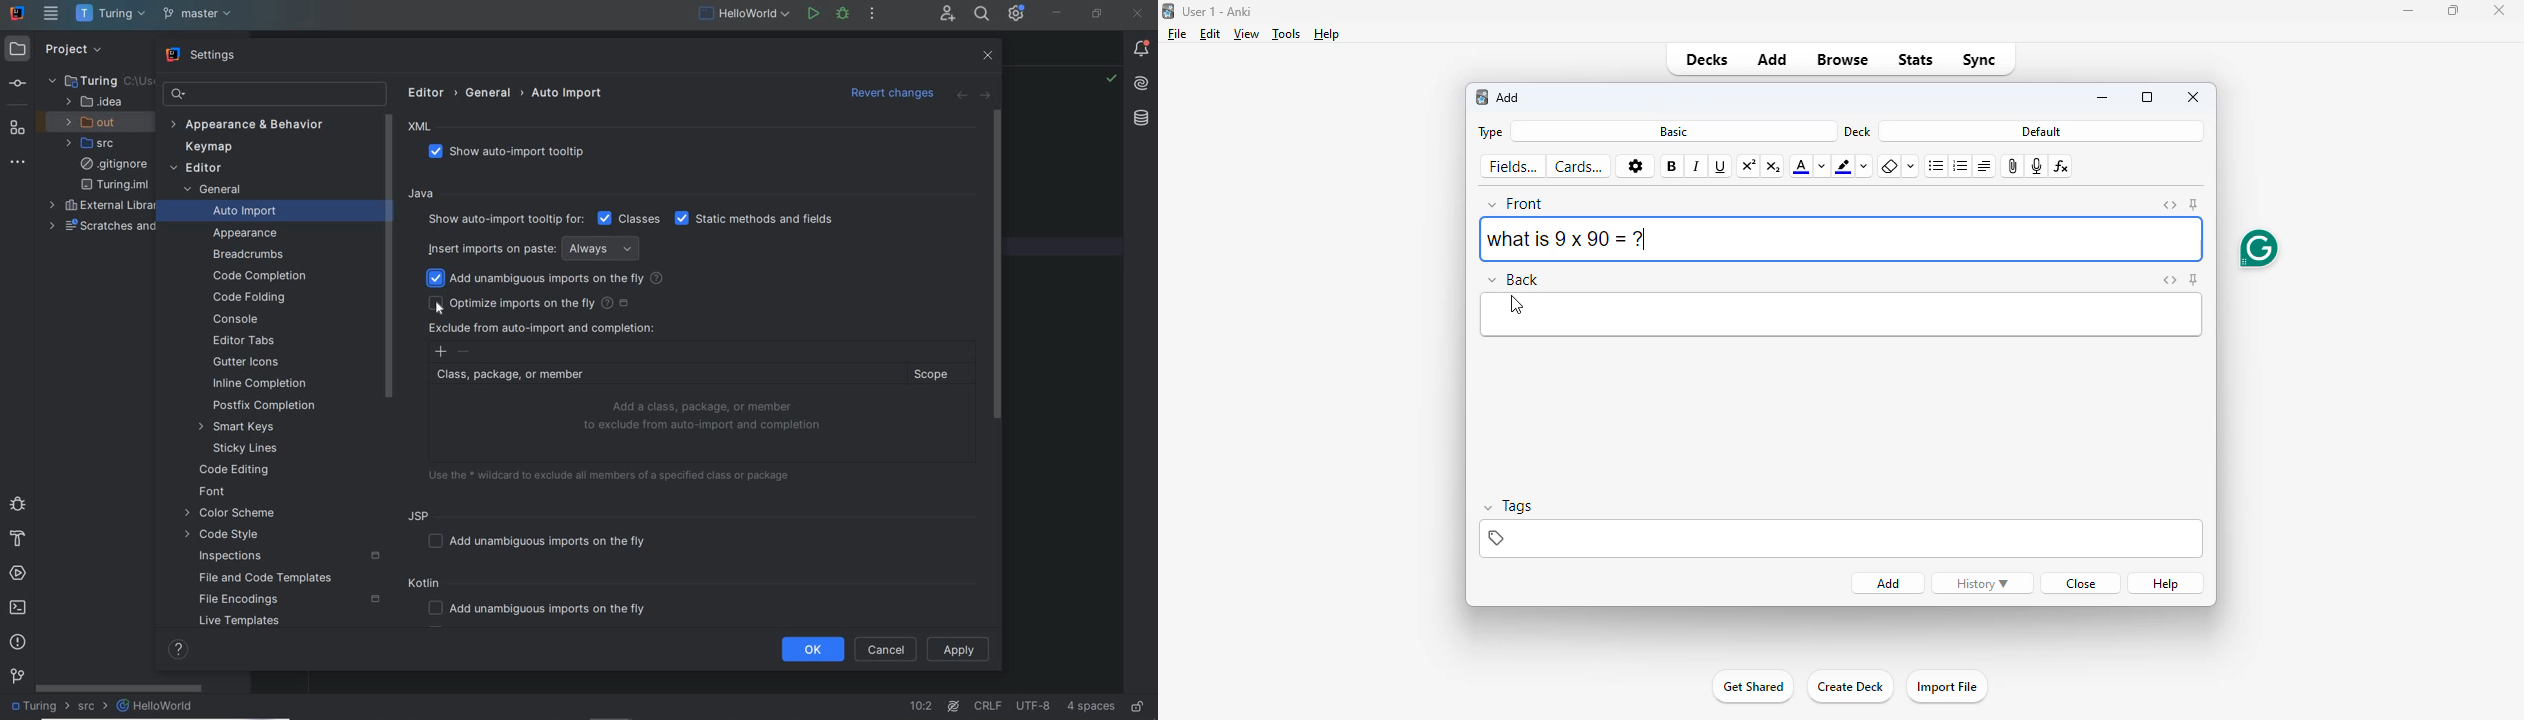  What do you see at coordinates (1841, 539) in the screenshot?
I see `tags` at bounding box center [1841, 539].